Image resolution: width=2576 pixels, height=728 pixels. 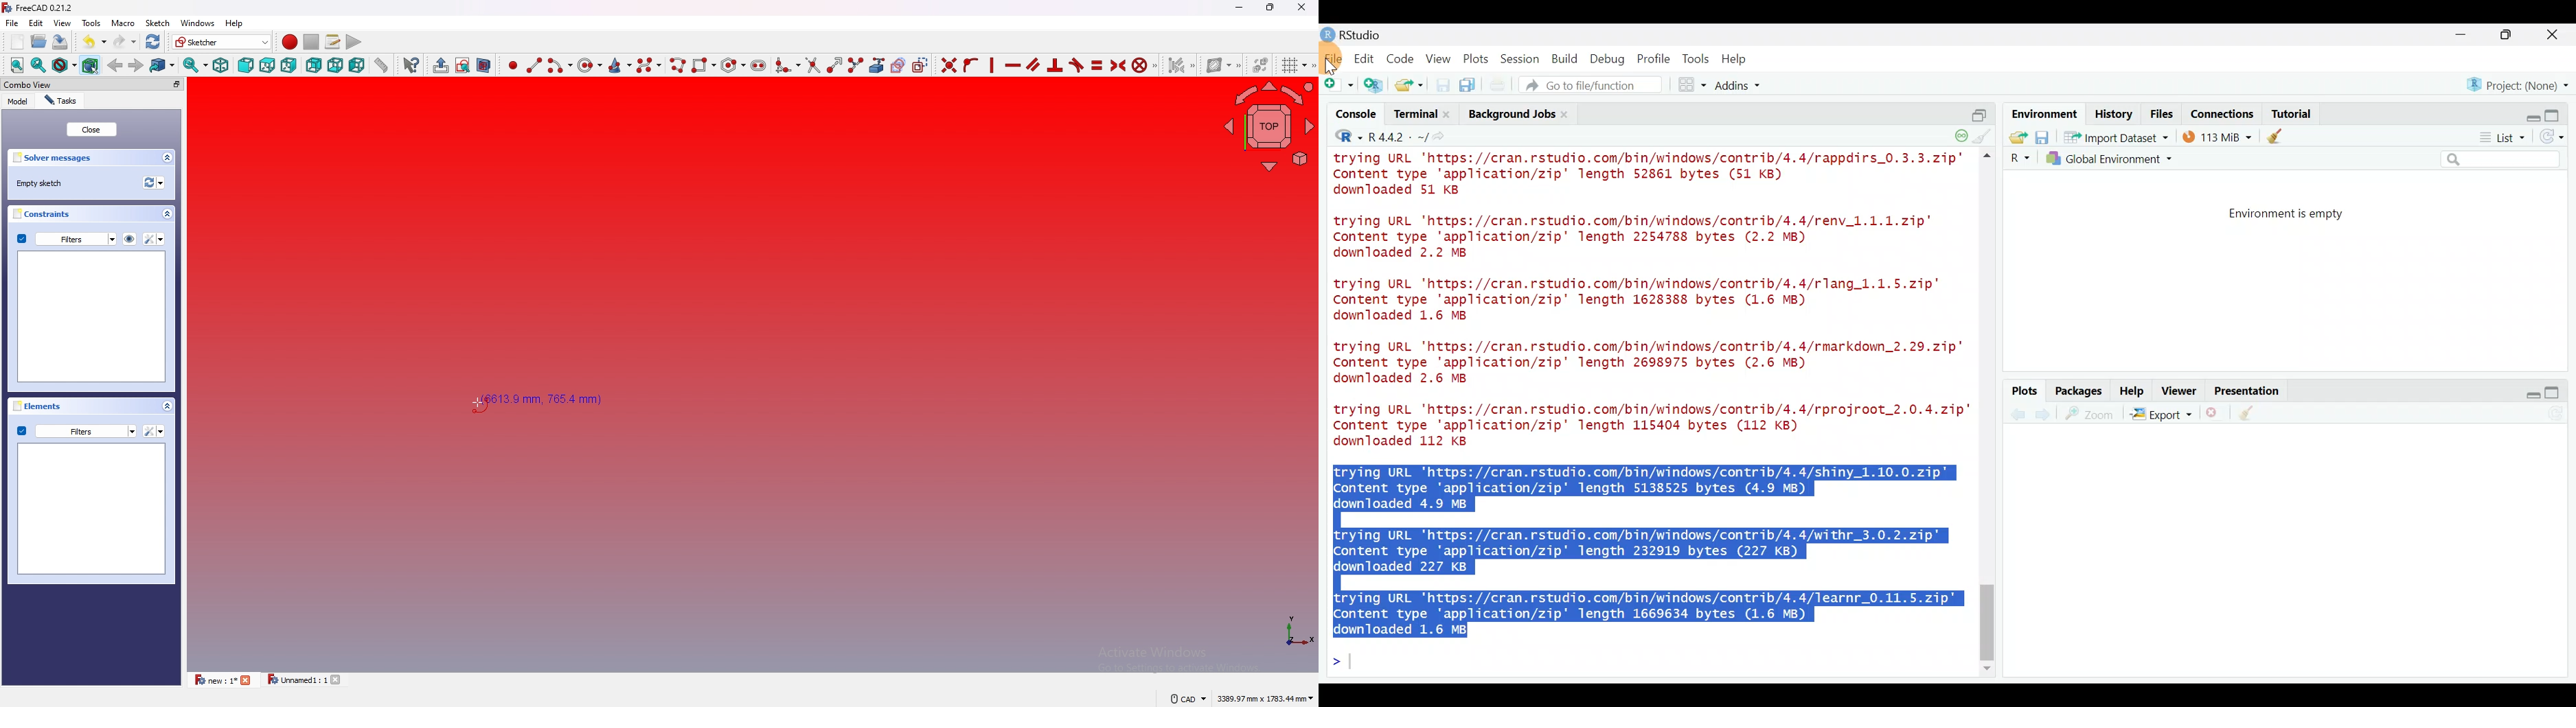 I want to click on Create a project, so click(x=1375, y=86).